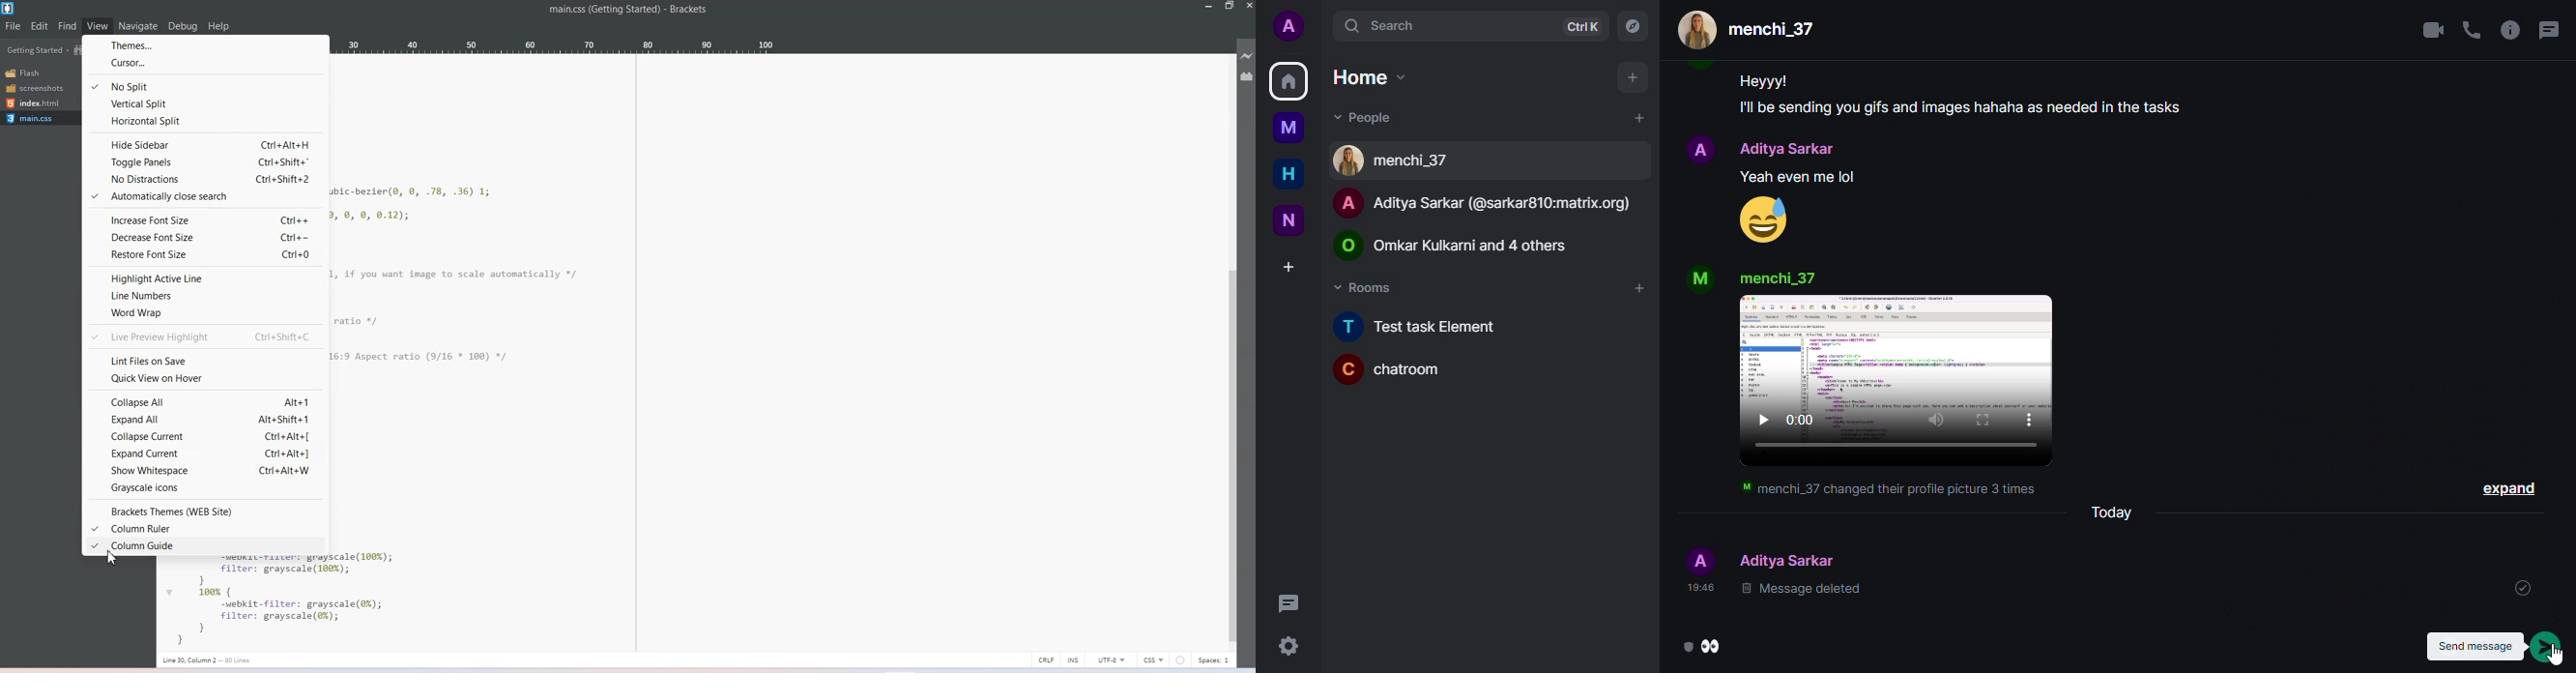 Image resolution: width=2576 pixels, height=700 pixels. I want to click on Extension Manager, so click(1248, 77).